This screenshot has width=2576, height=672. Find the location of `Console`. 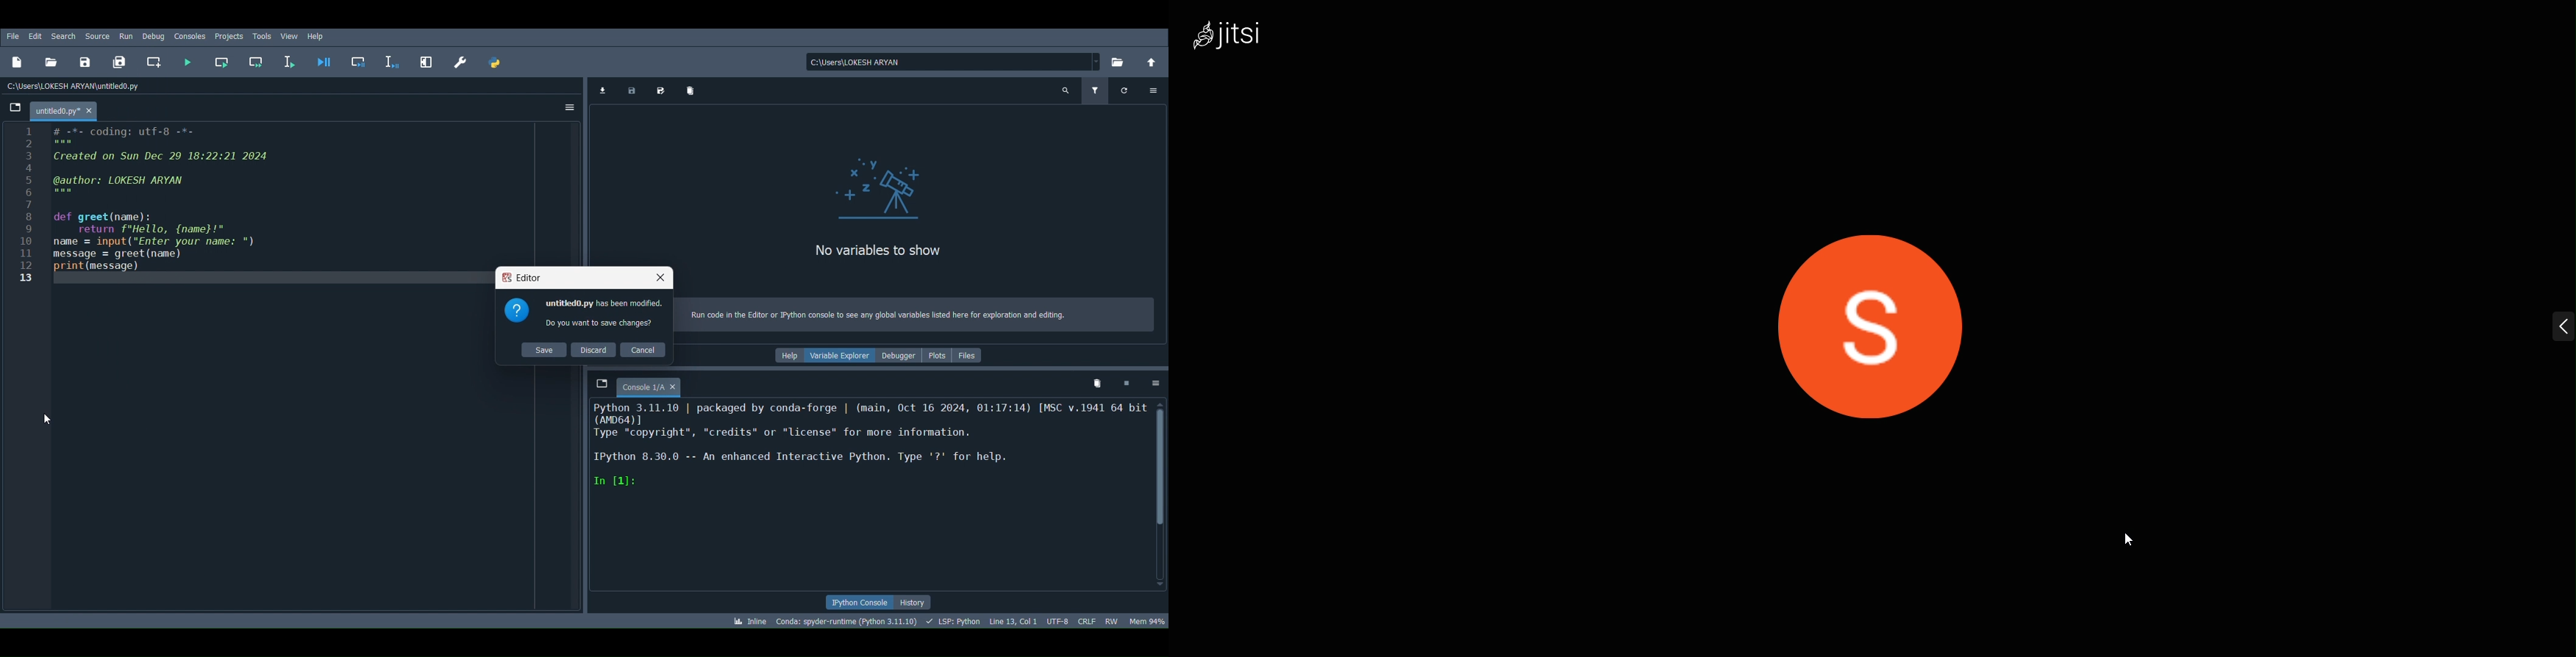

Console is located at coordinates (654, 387).